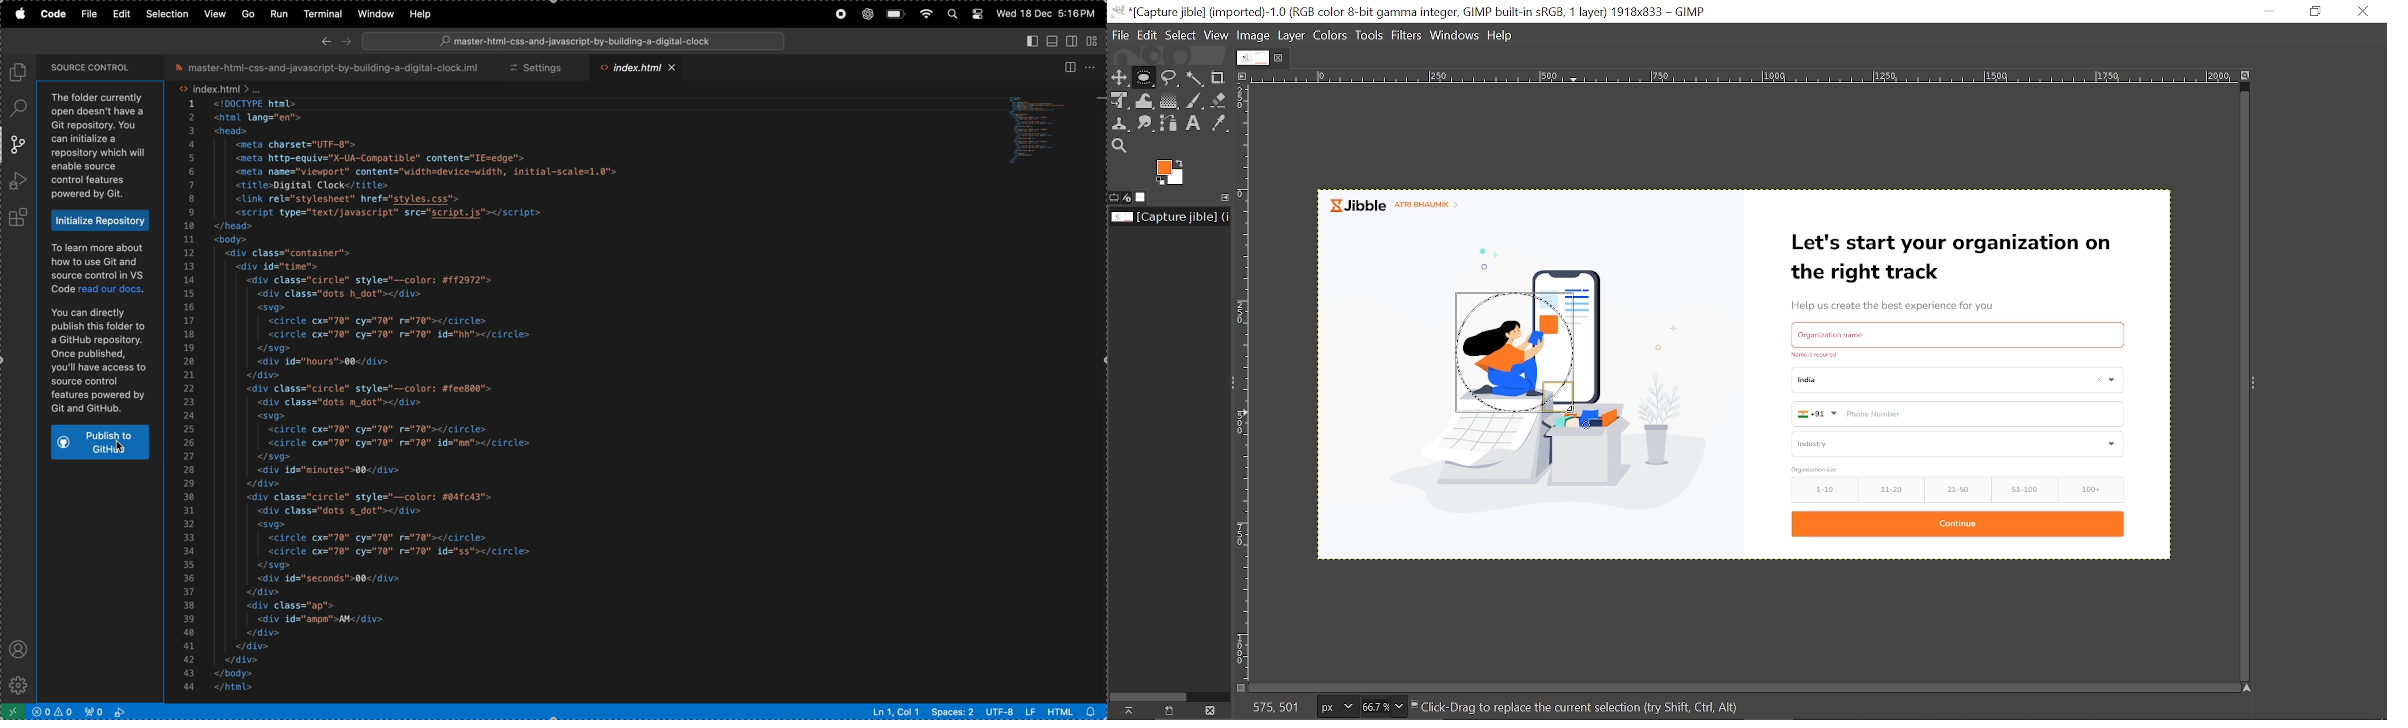 The height and width of the screenshot is (728, 2408). I want to click on Pixels, so click(1334, 708).